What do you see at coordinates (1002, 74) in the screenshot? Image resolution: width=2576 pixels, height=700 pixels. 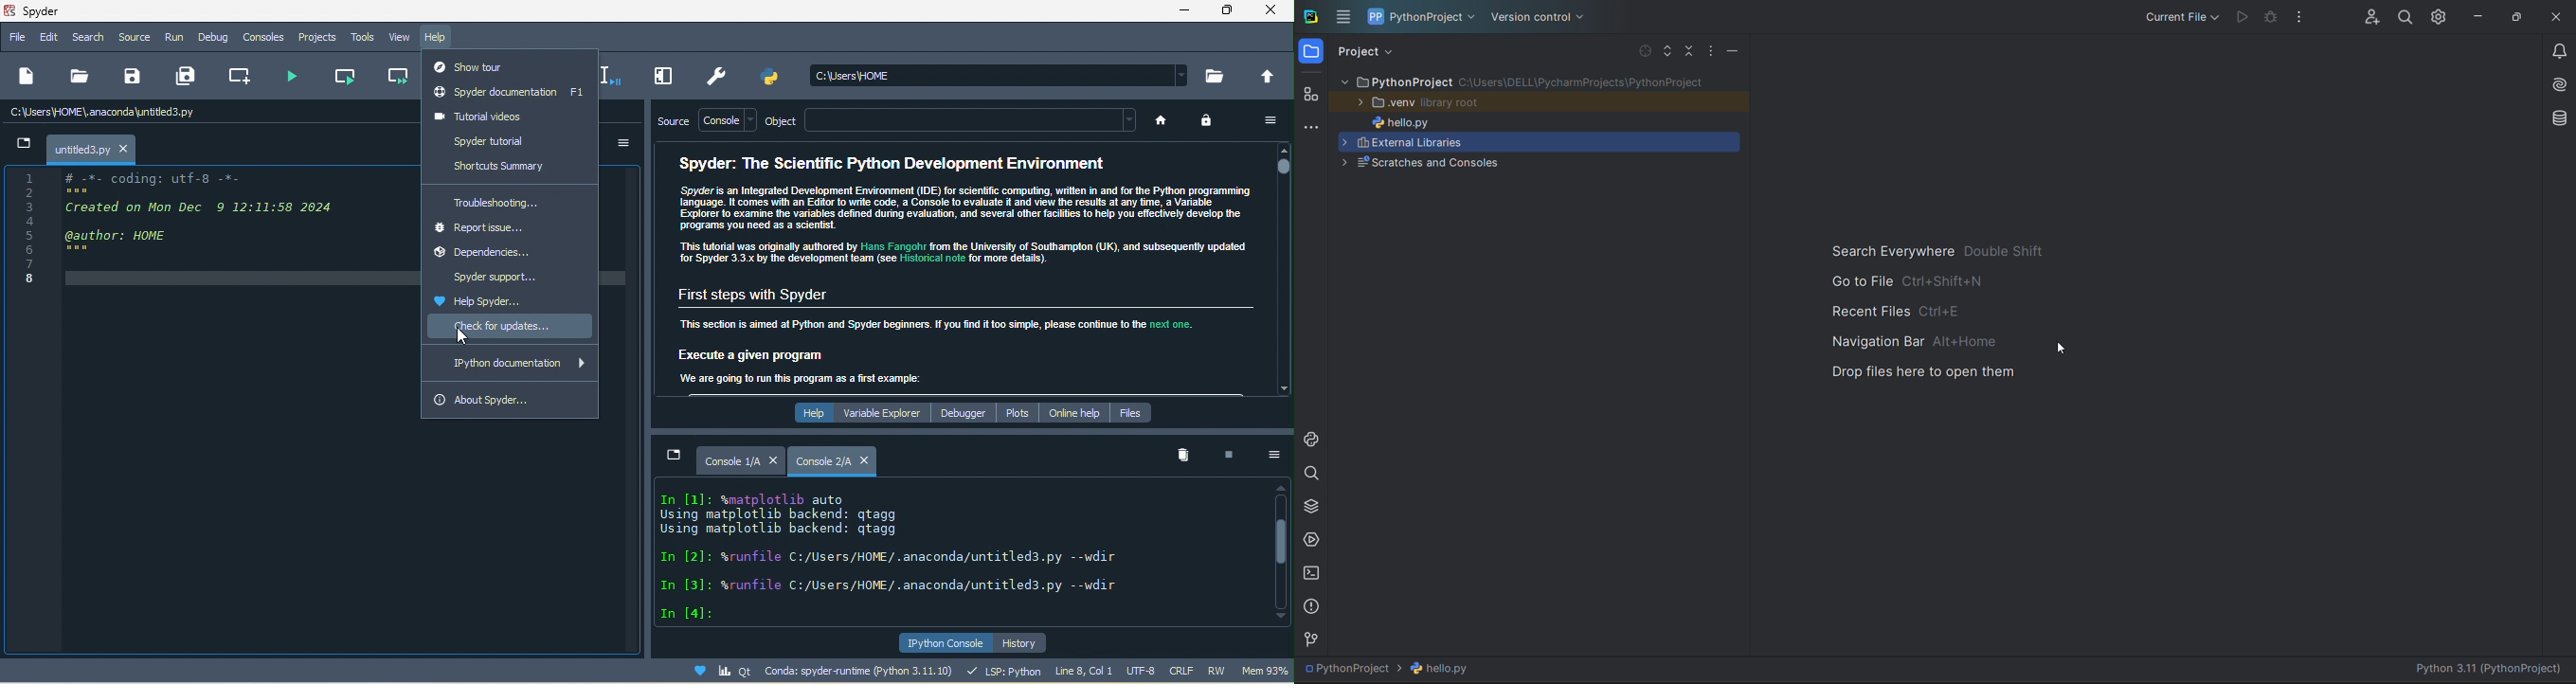 I see `search bar` at bounding box center [1002, 74].